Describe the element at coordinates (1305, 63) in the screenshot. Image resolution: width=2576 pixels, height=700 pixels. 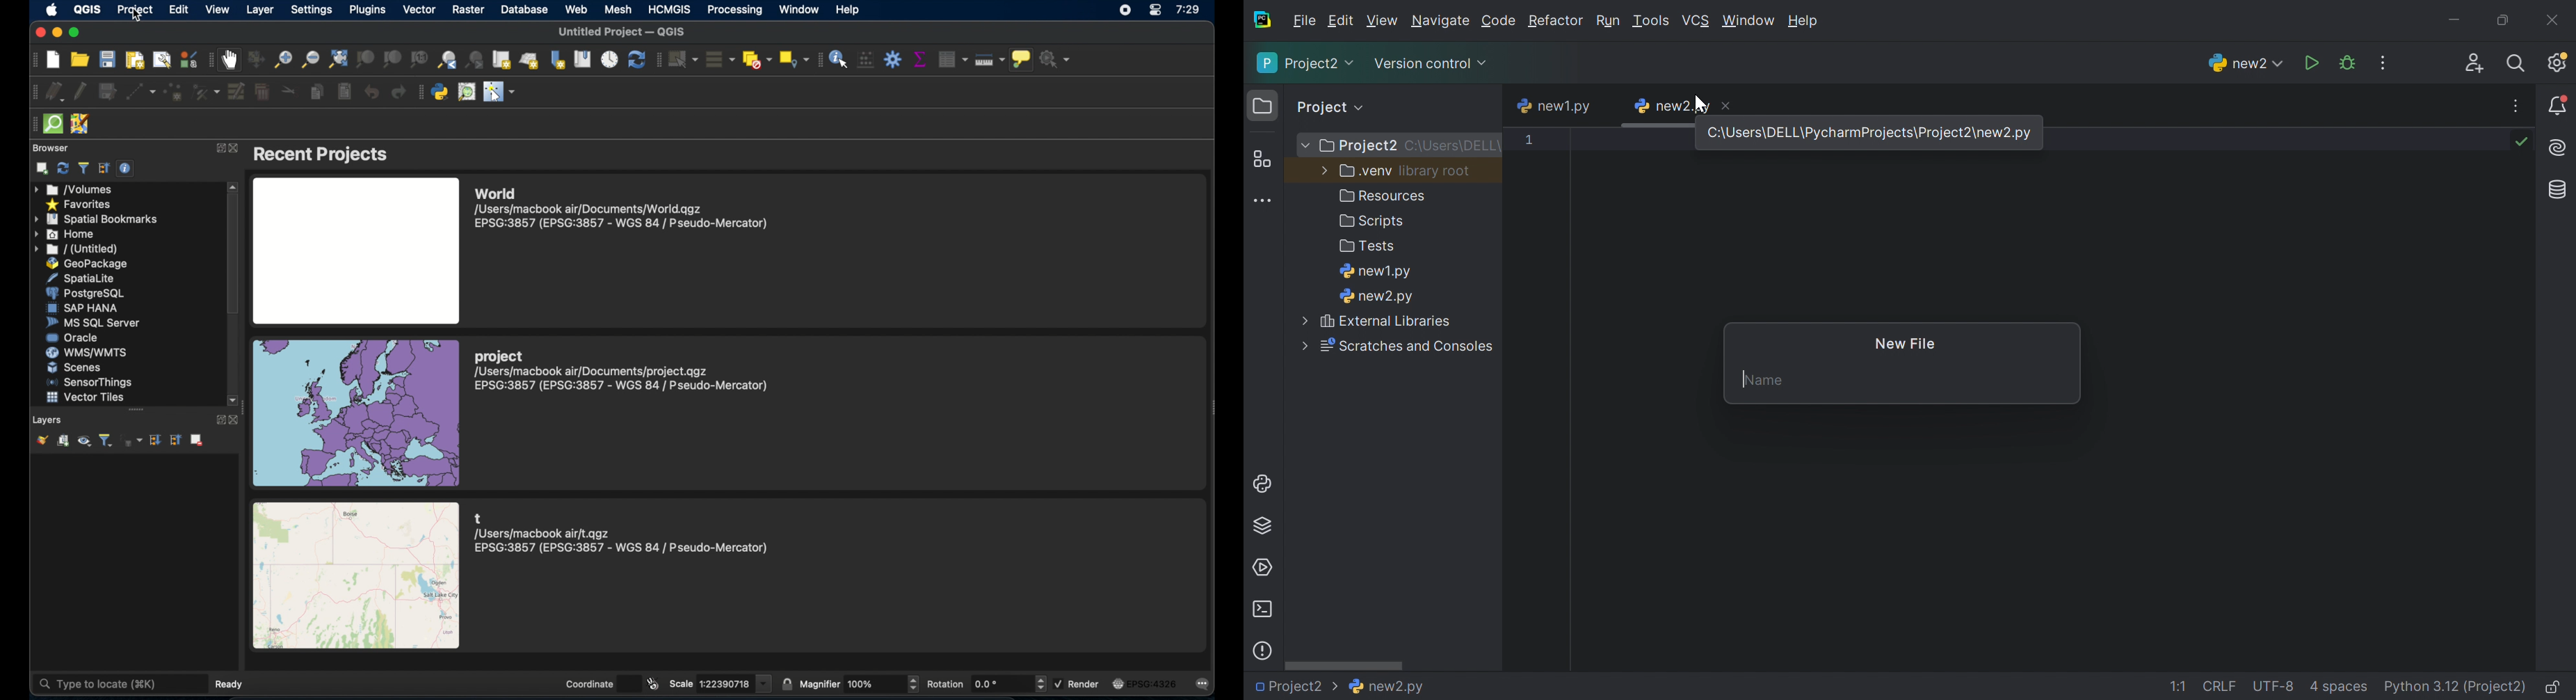
I see `Project2` at that location.